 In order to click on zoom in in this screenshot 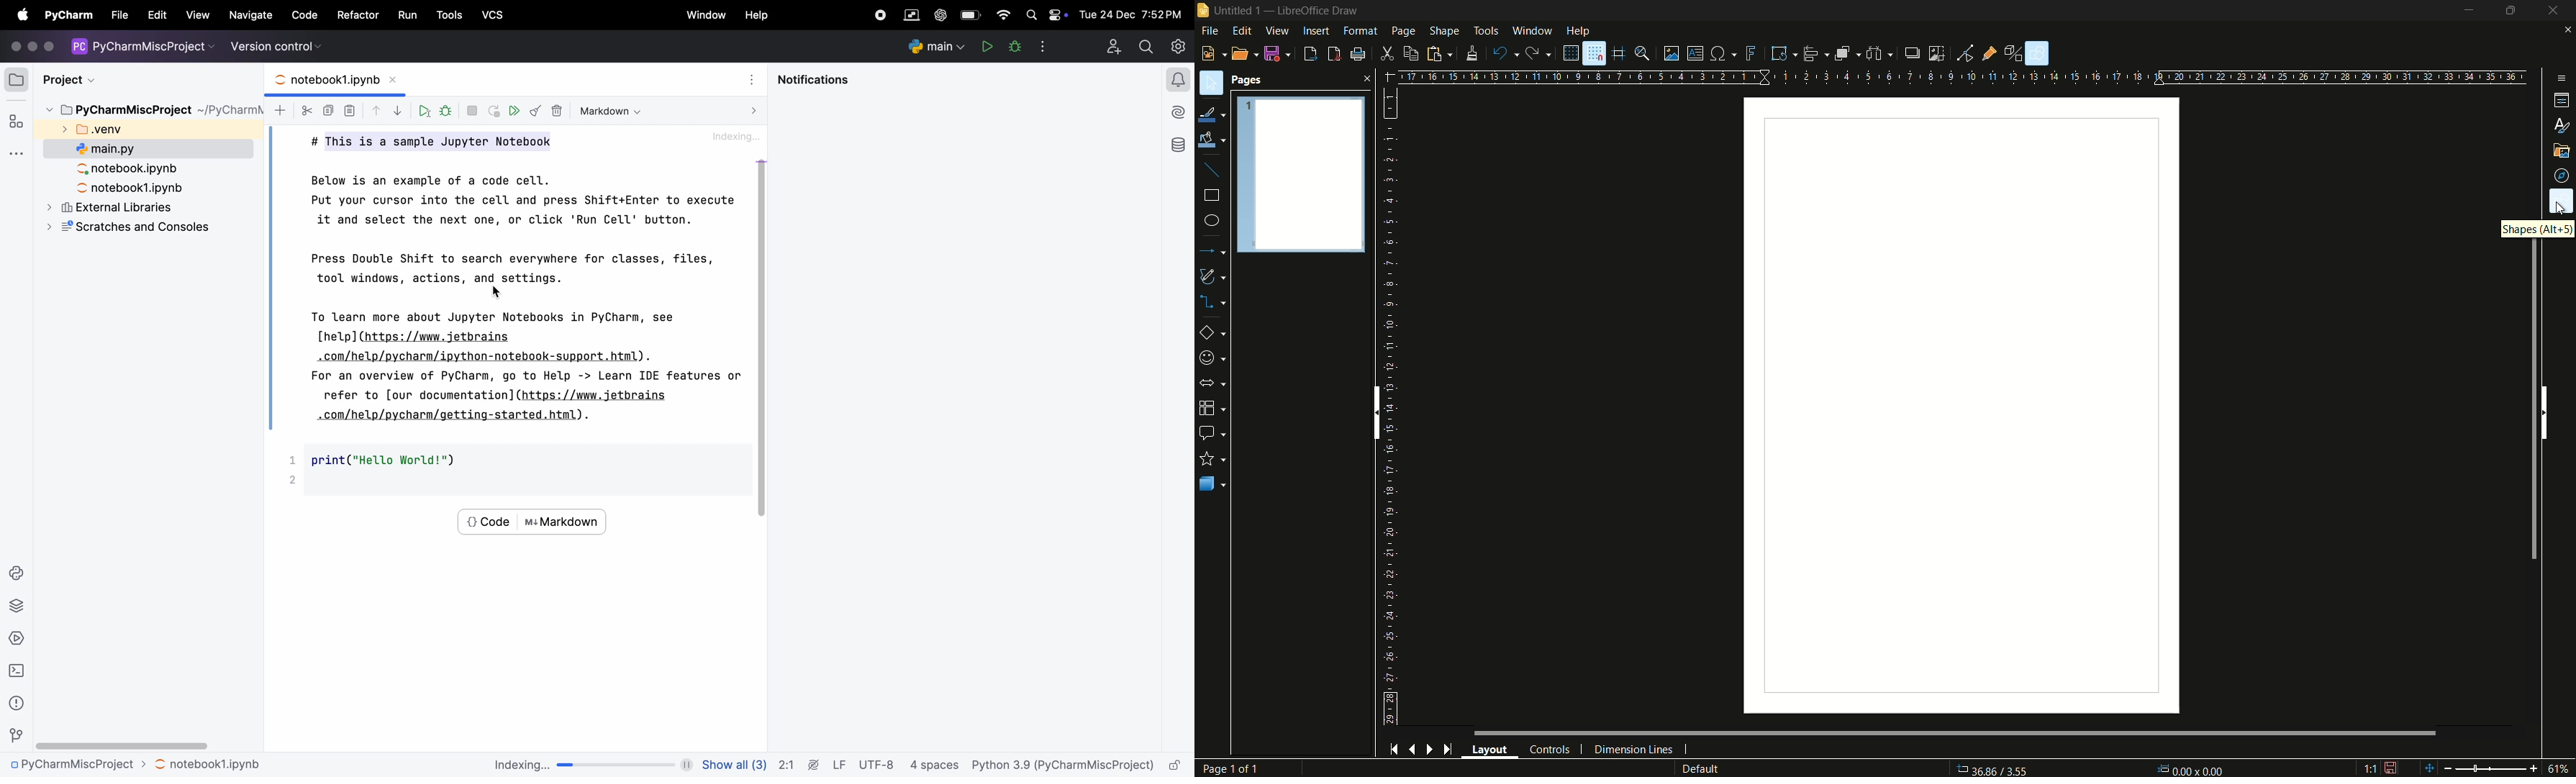, I will do `click(2535, 767)`.